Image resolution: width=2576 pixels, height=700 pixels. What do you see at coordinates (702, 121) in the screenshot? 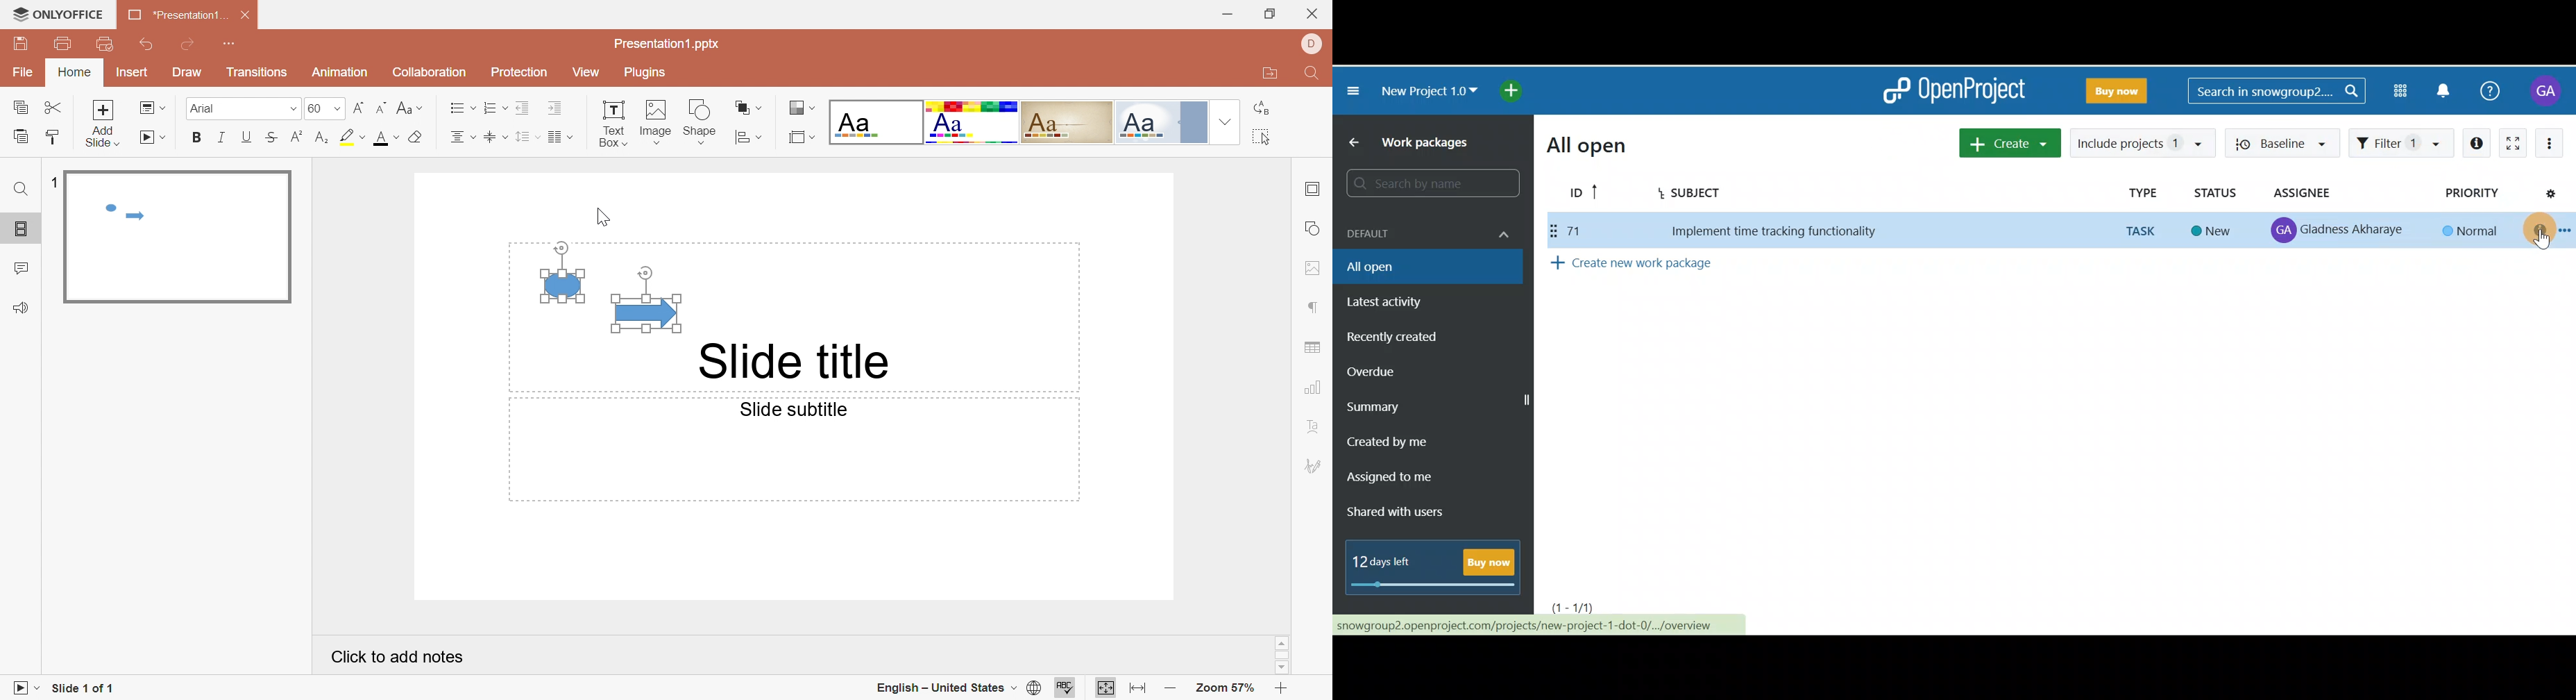
I see `Shape` at bounding box center [702, 121].